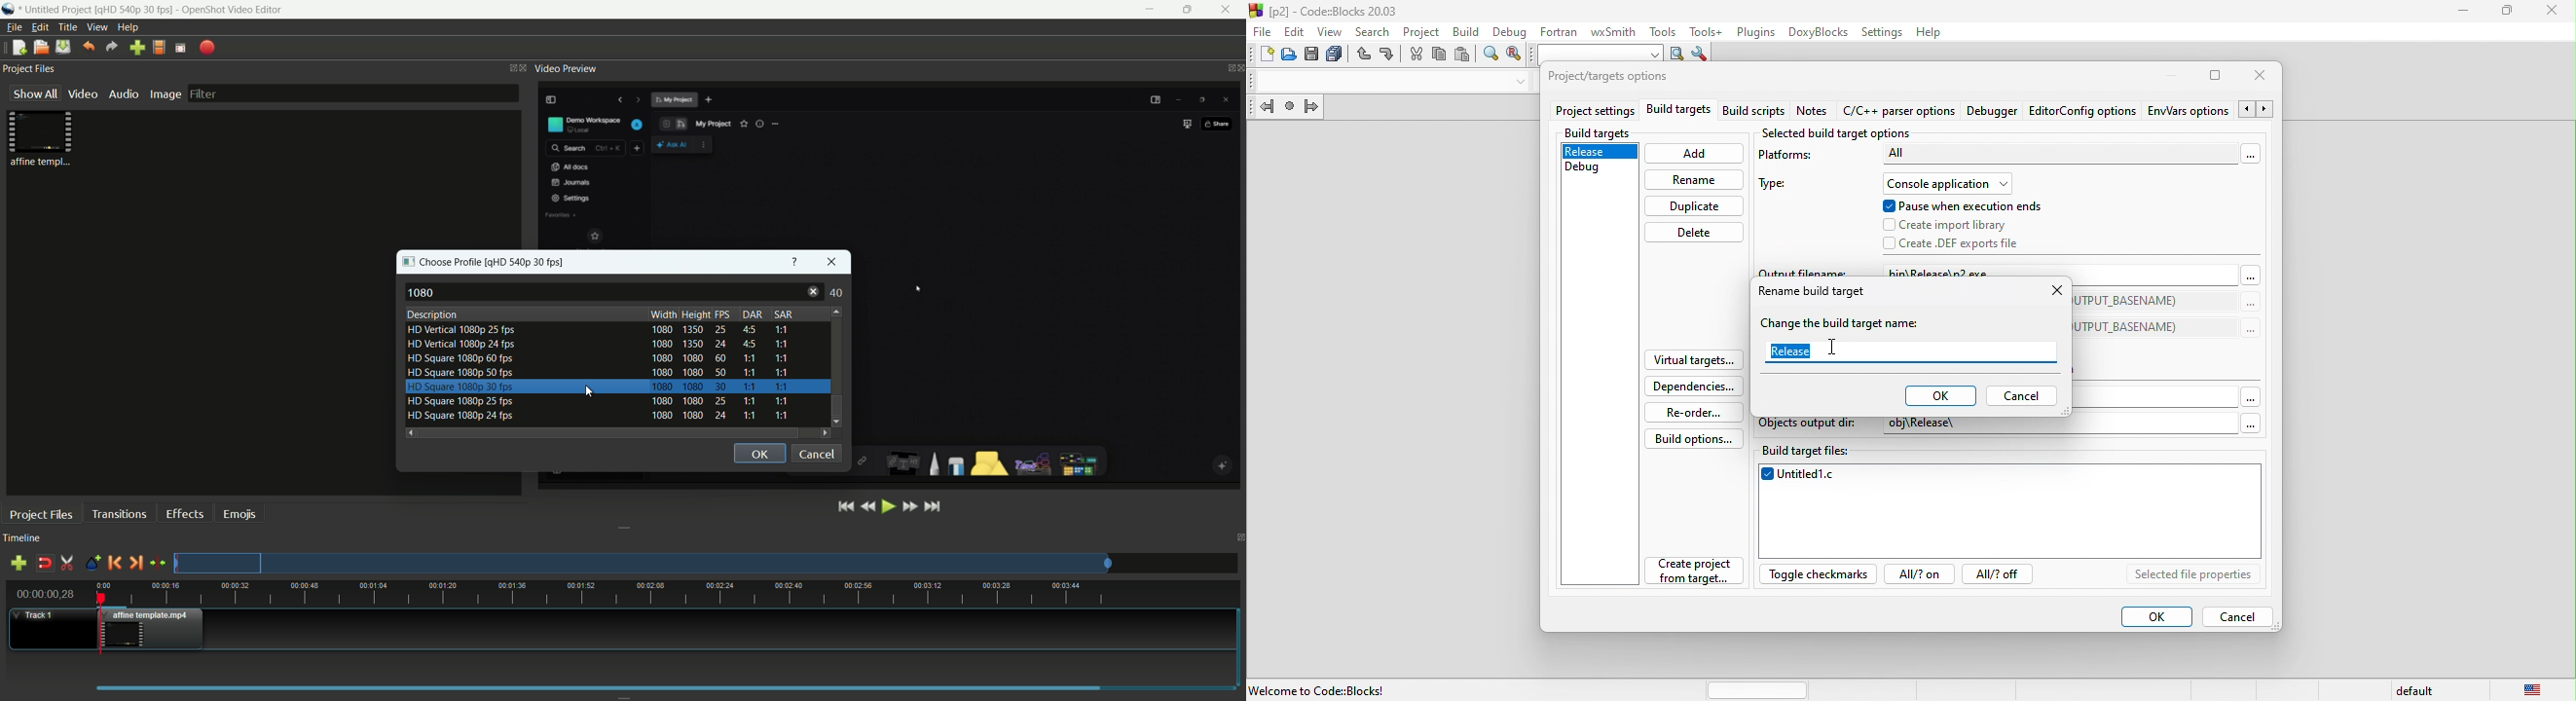  I want to click on minimize, so click(2165, 76).